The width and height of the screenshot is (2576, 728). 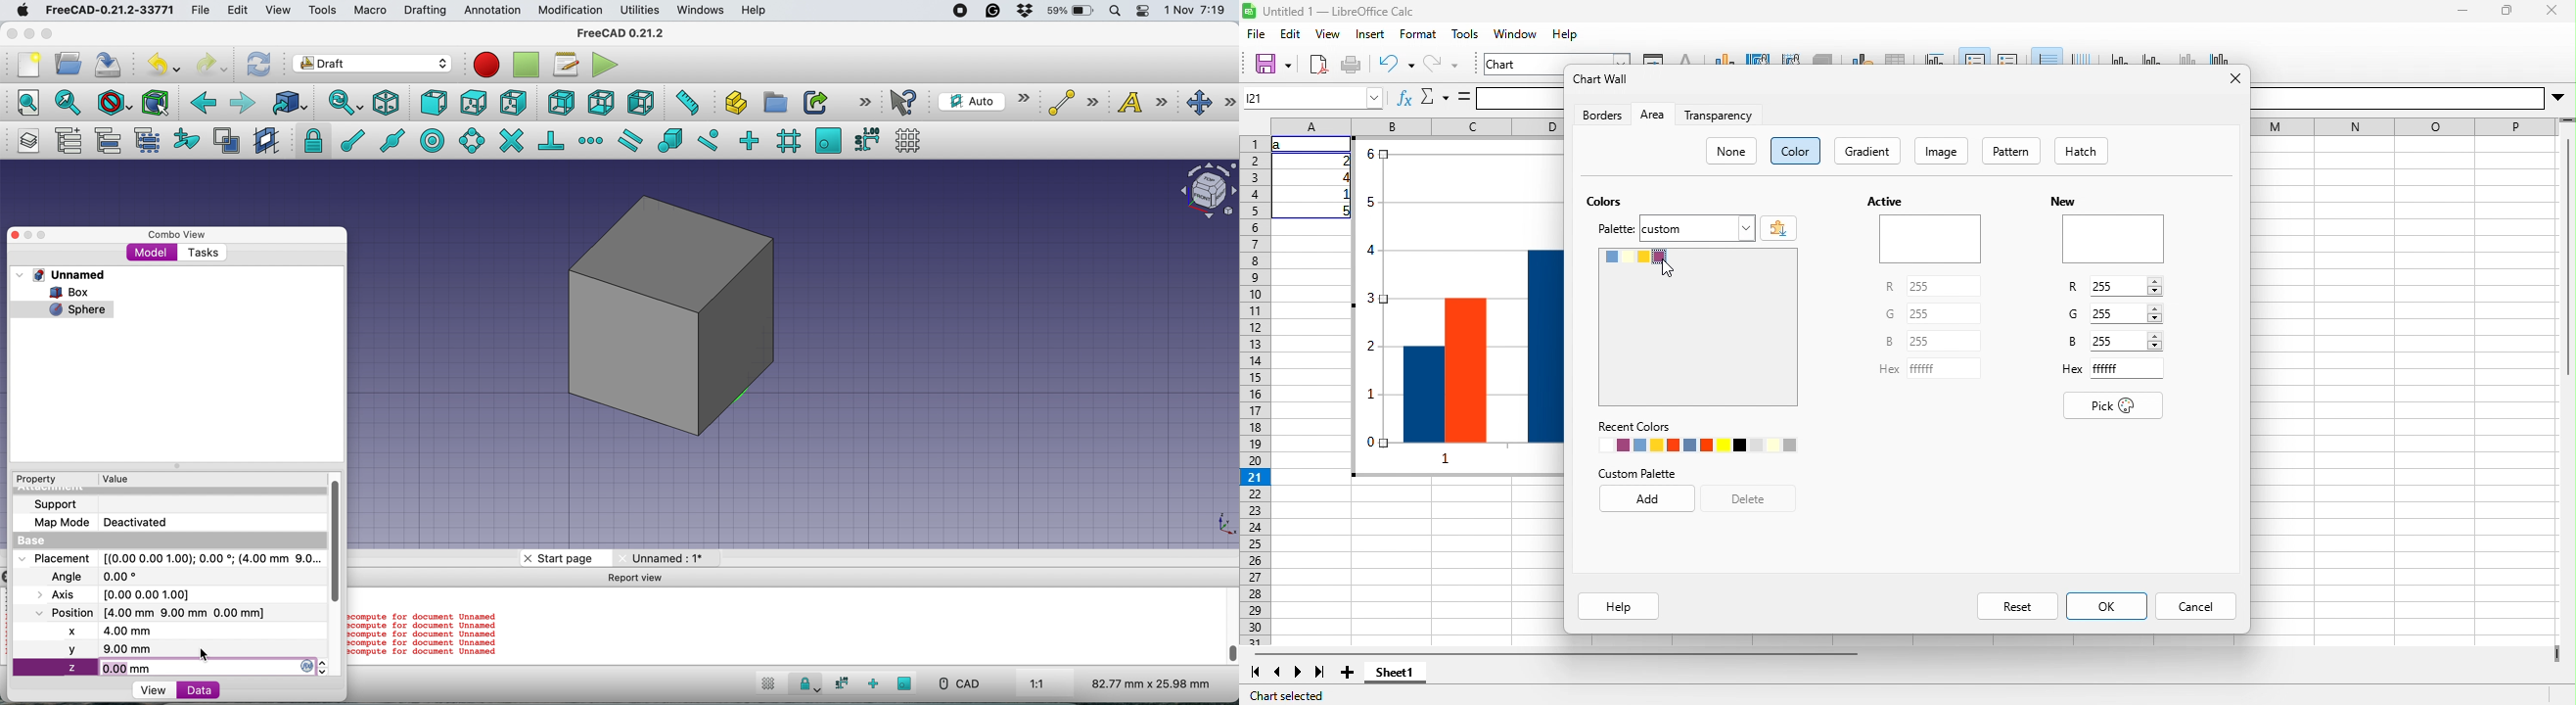 I want to click on measure distance, so click(x=684, y=101).